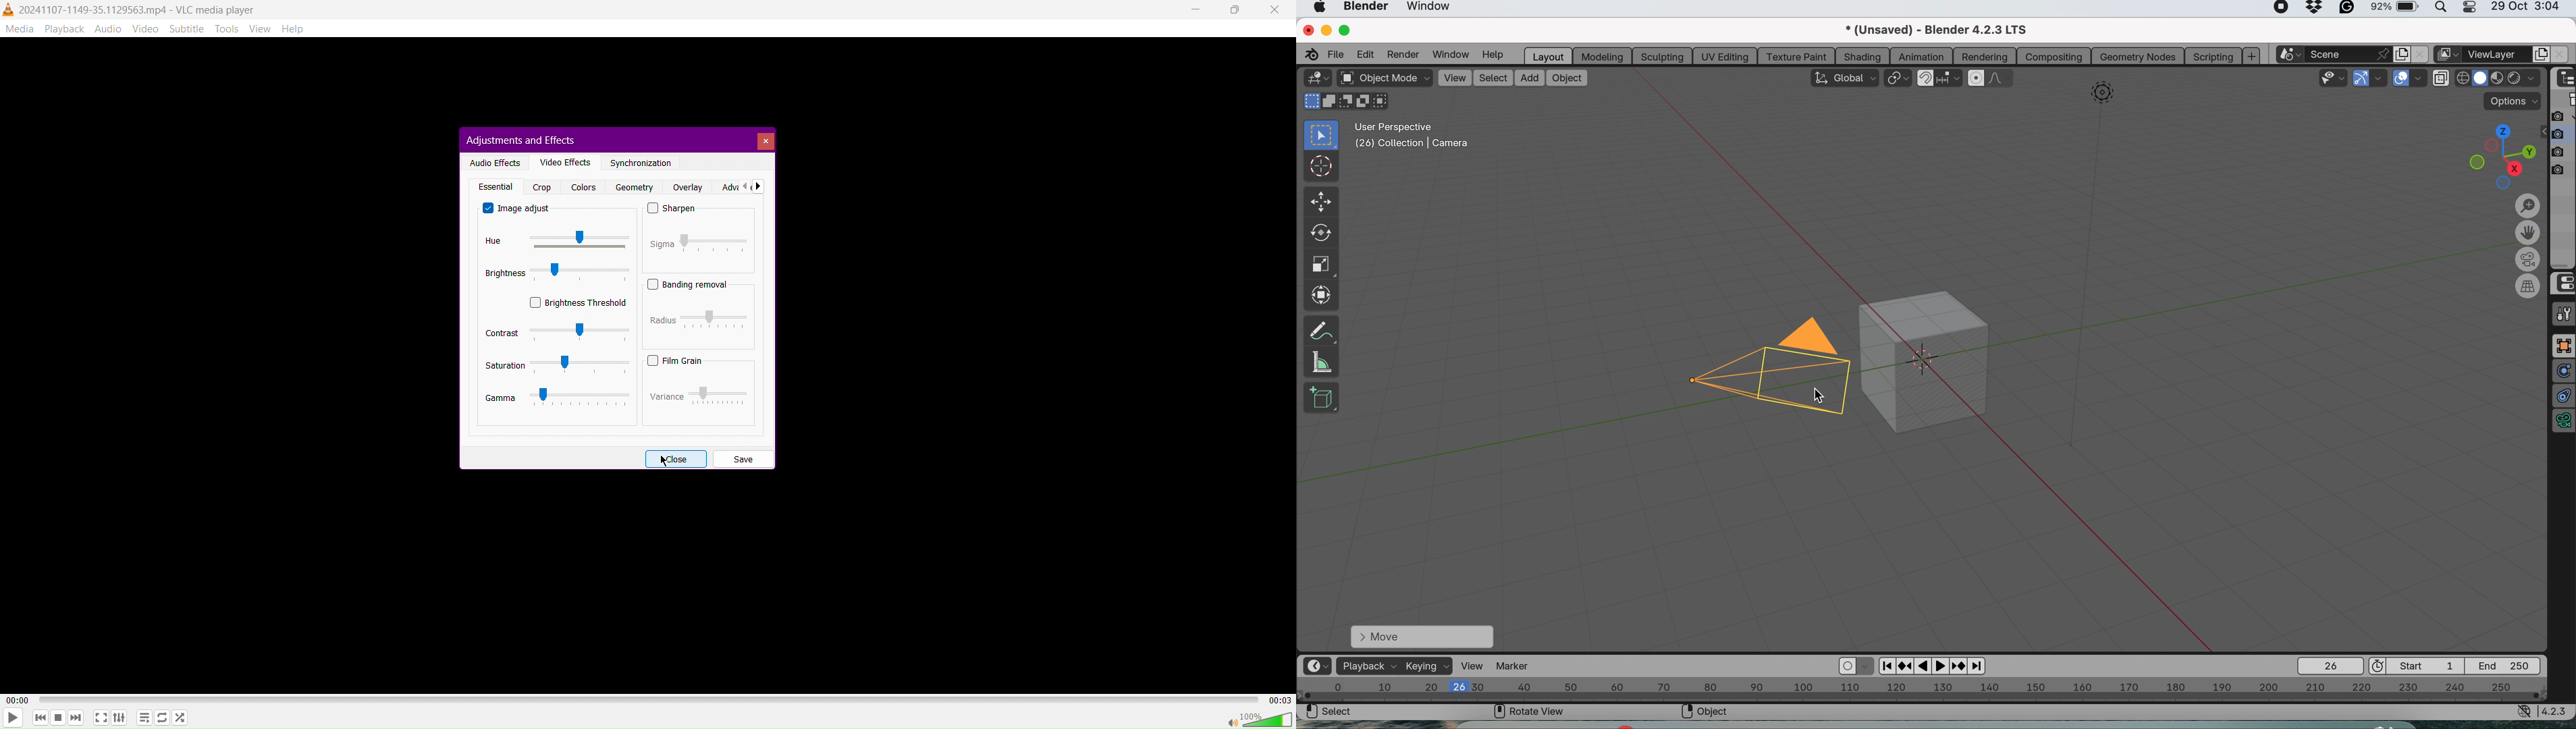 The width and height of the screenshot is (2576, 756). I want to click on select, so click(1329, 713).